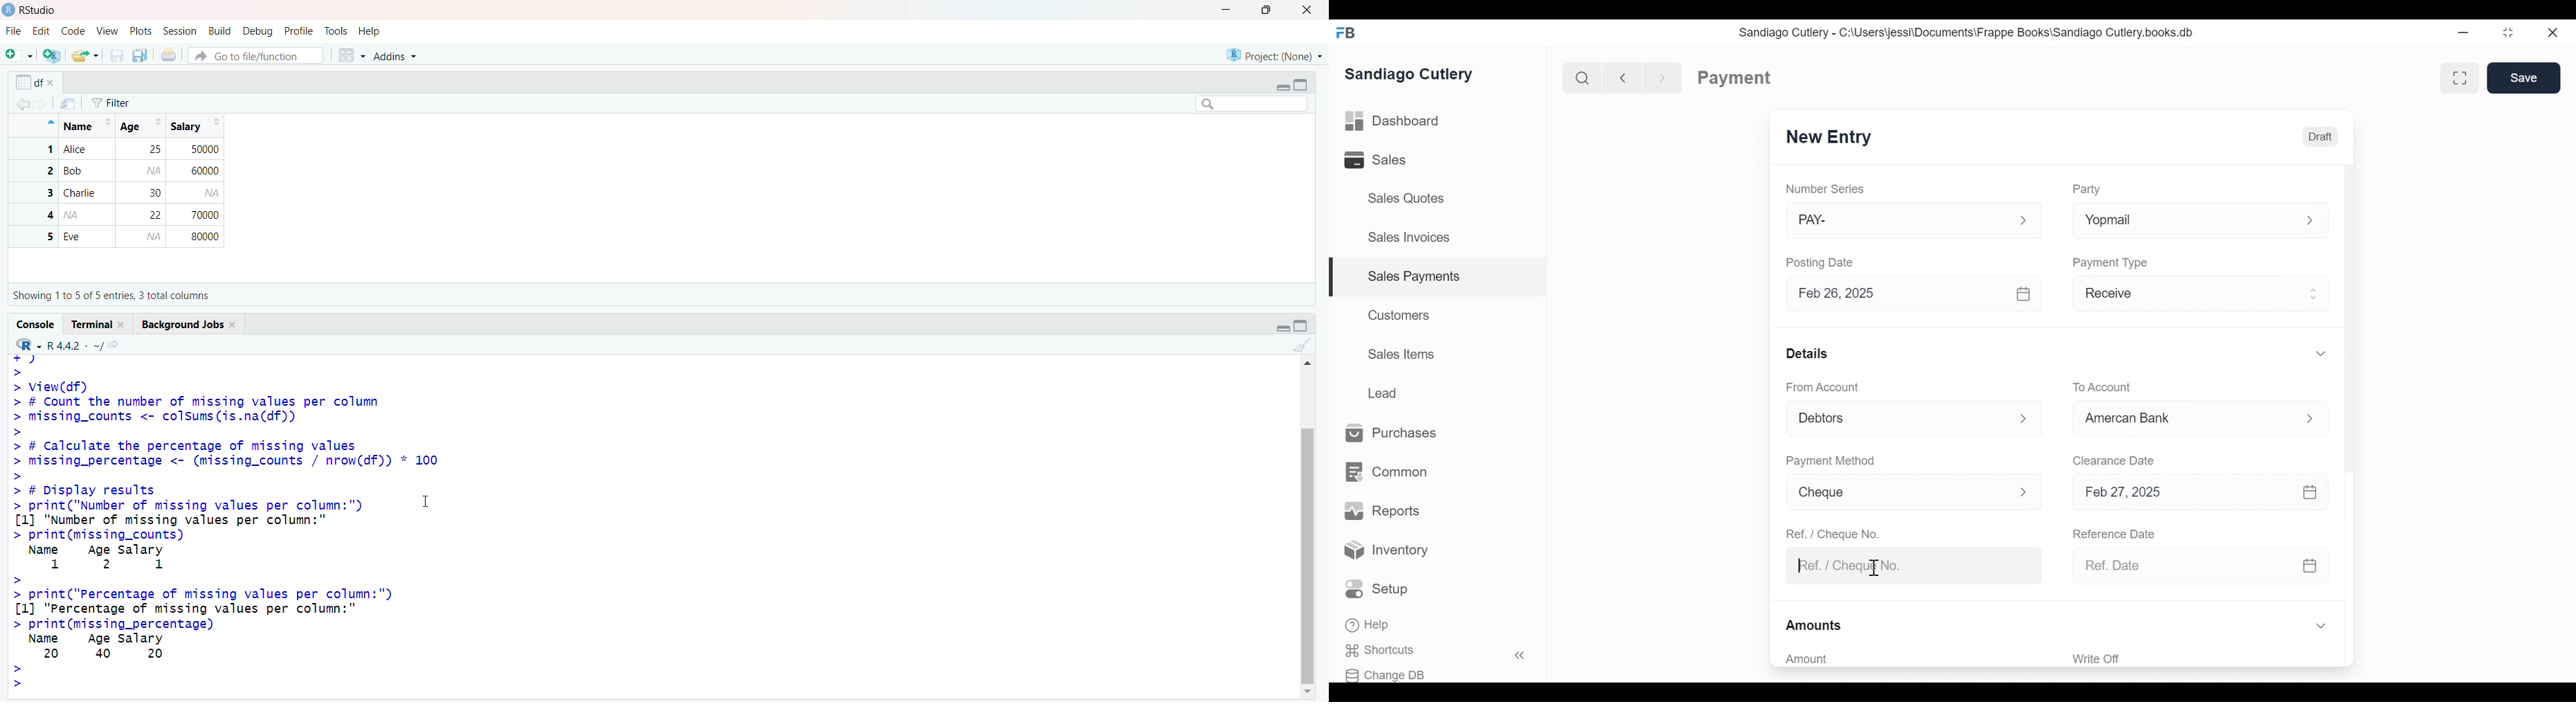  I want to click on Tools, so click(337, 31).